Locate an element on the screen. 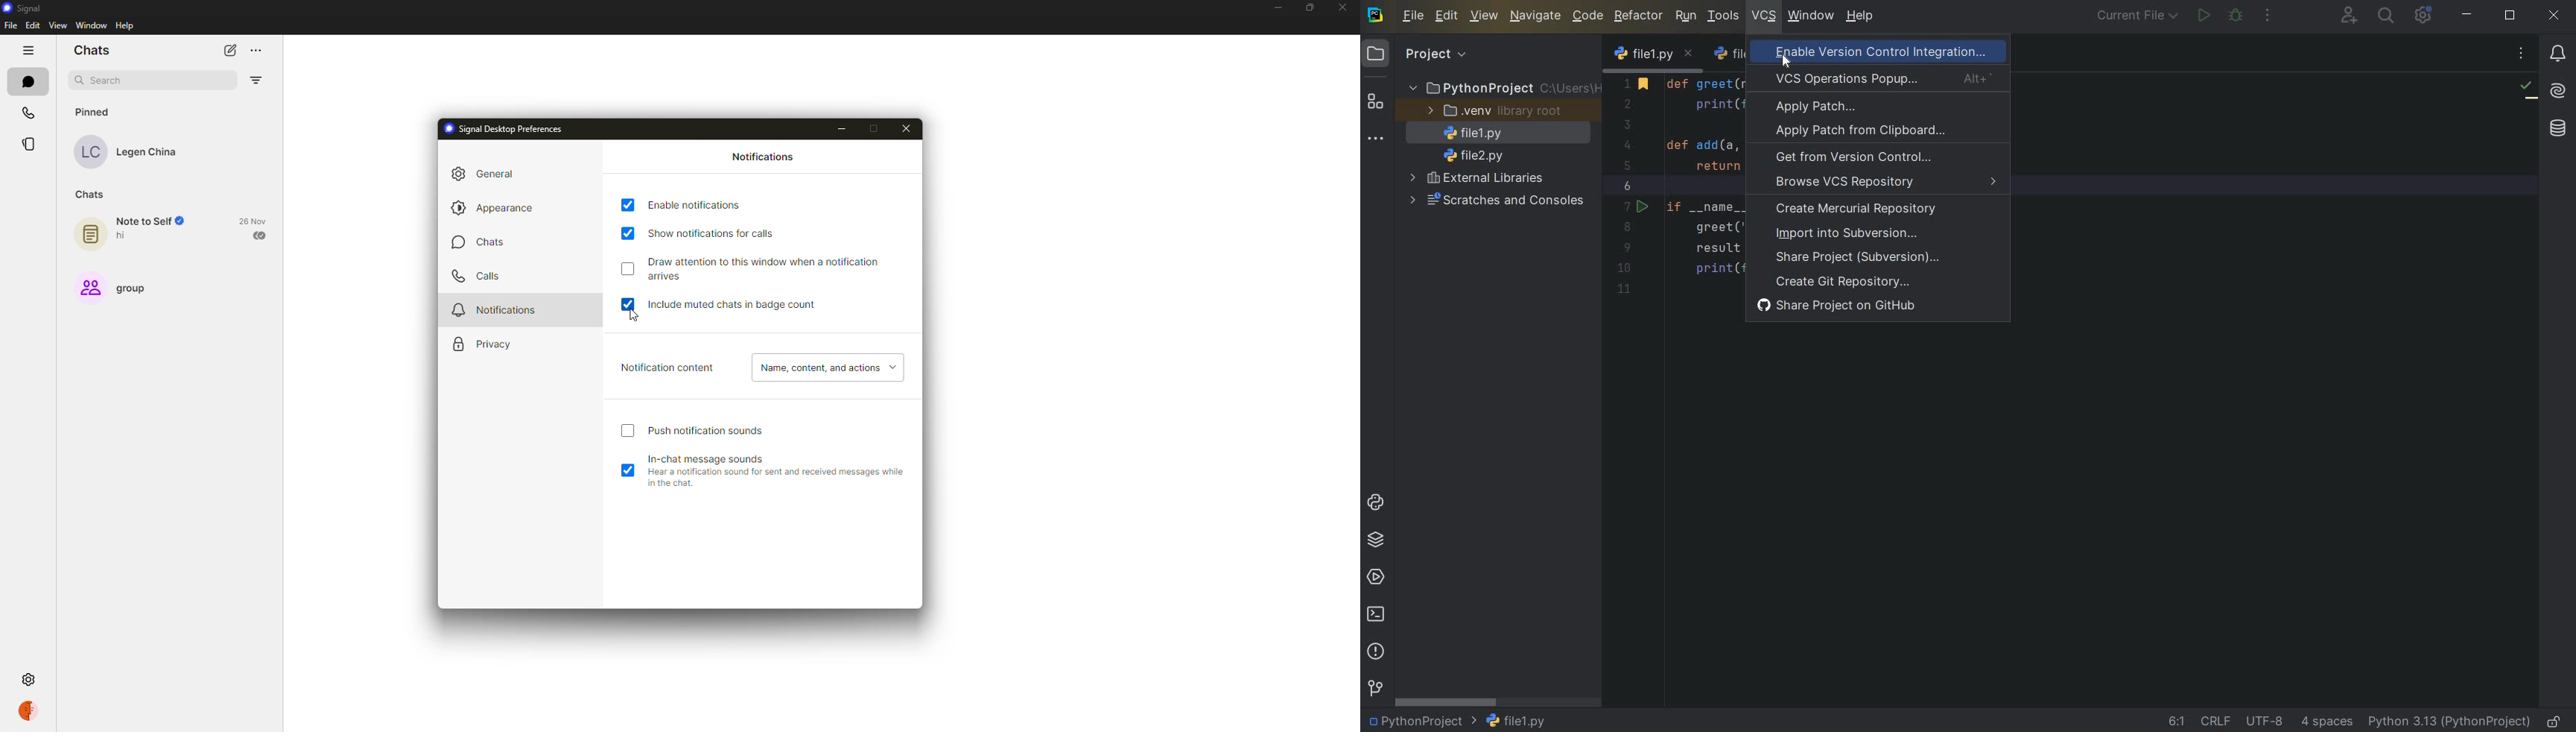 The height and width of the screenshot is (756, 2576). window is located at coordinates (1809, 16).